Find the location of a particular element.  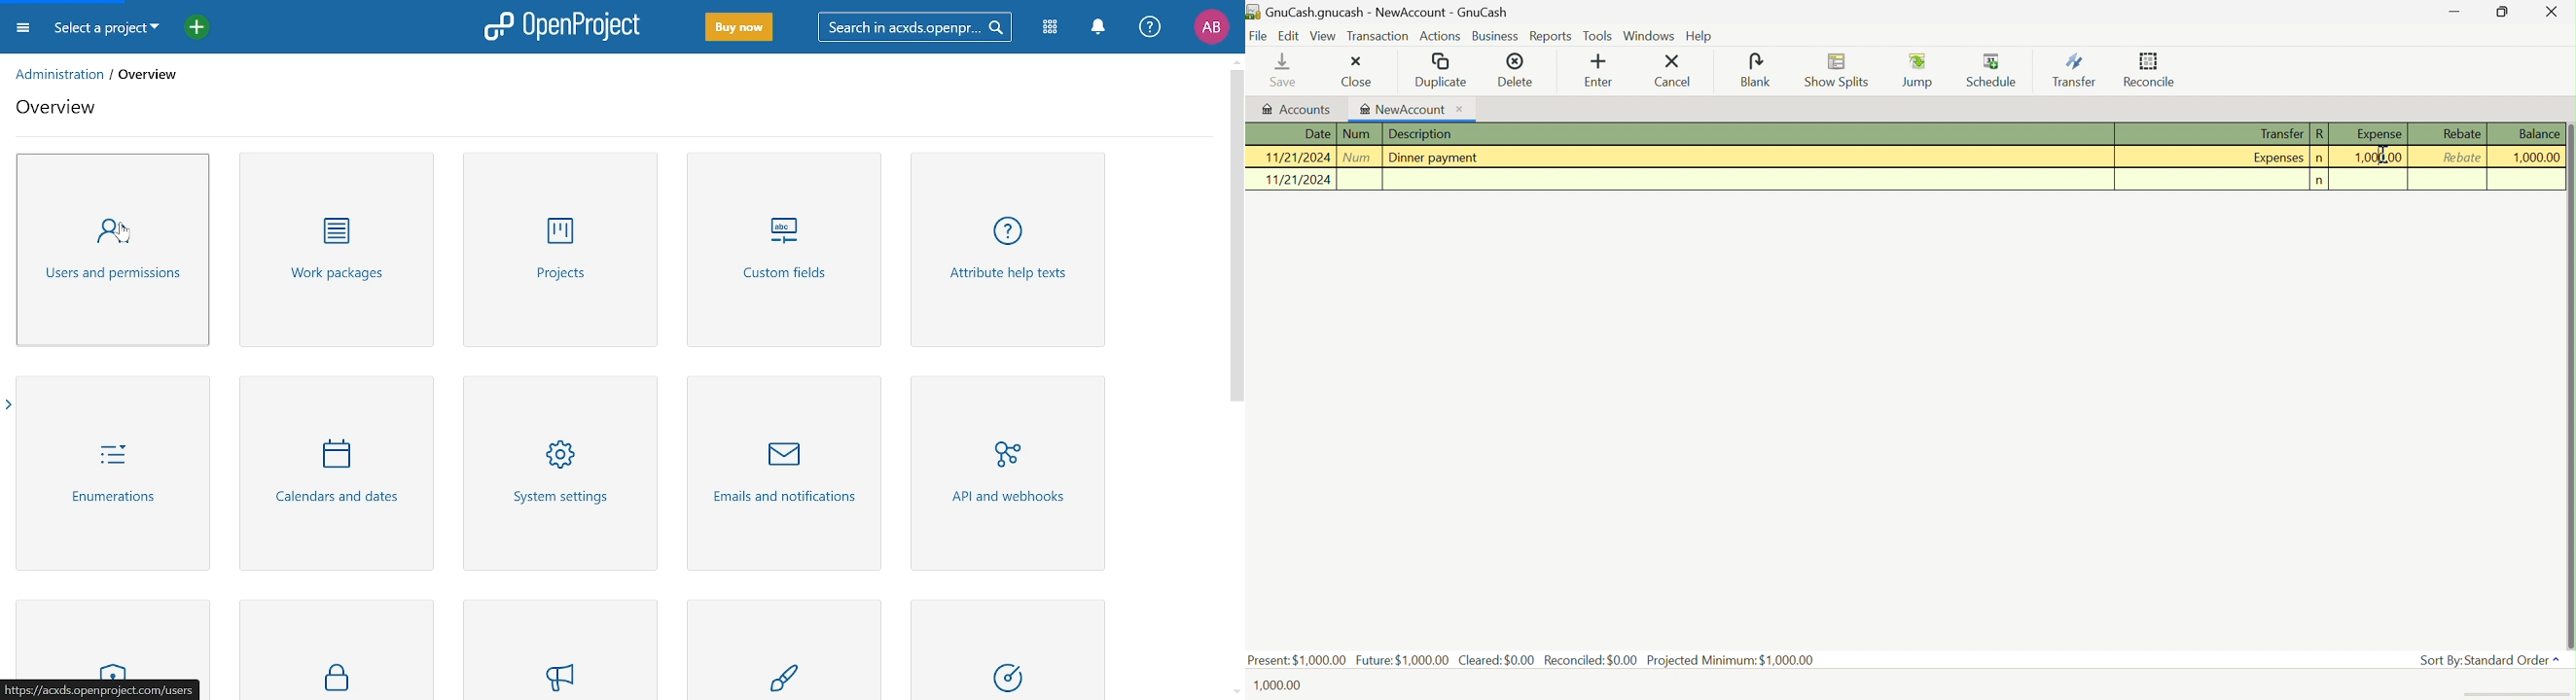

Minimize is located at coordinates (2456, 13).